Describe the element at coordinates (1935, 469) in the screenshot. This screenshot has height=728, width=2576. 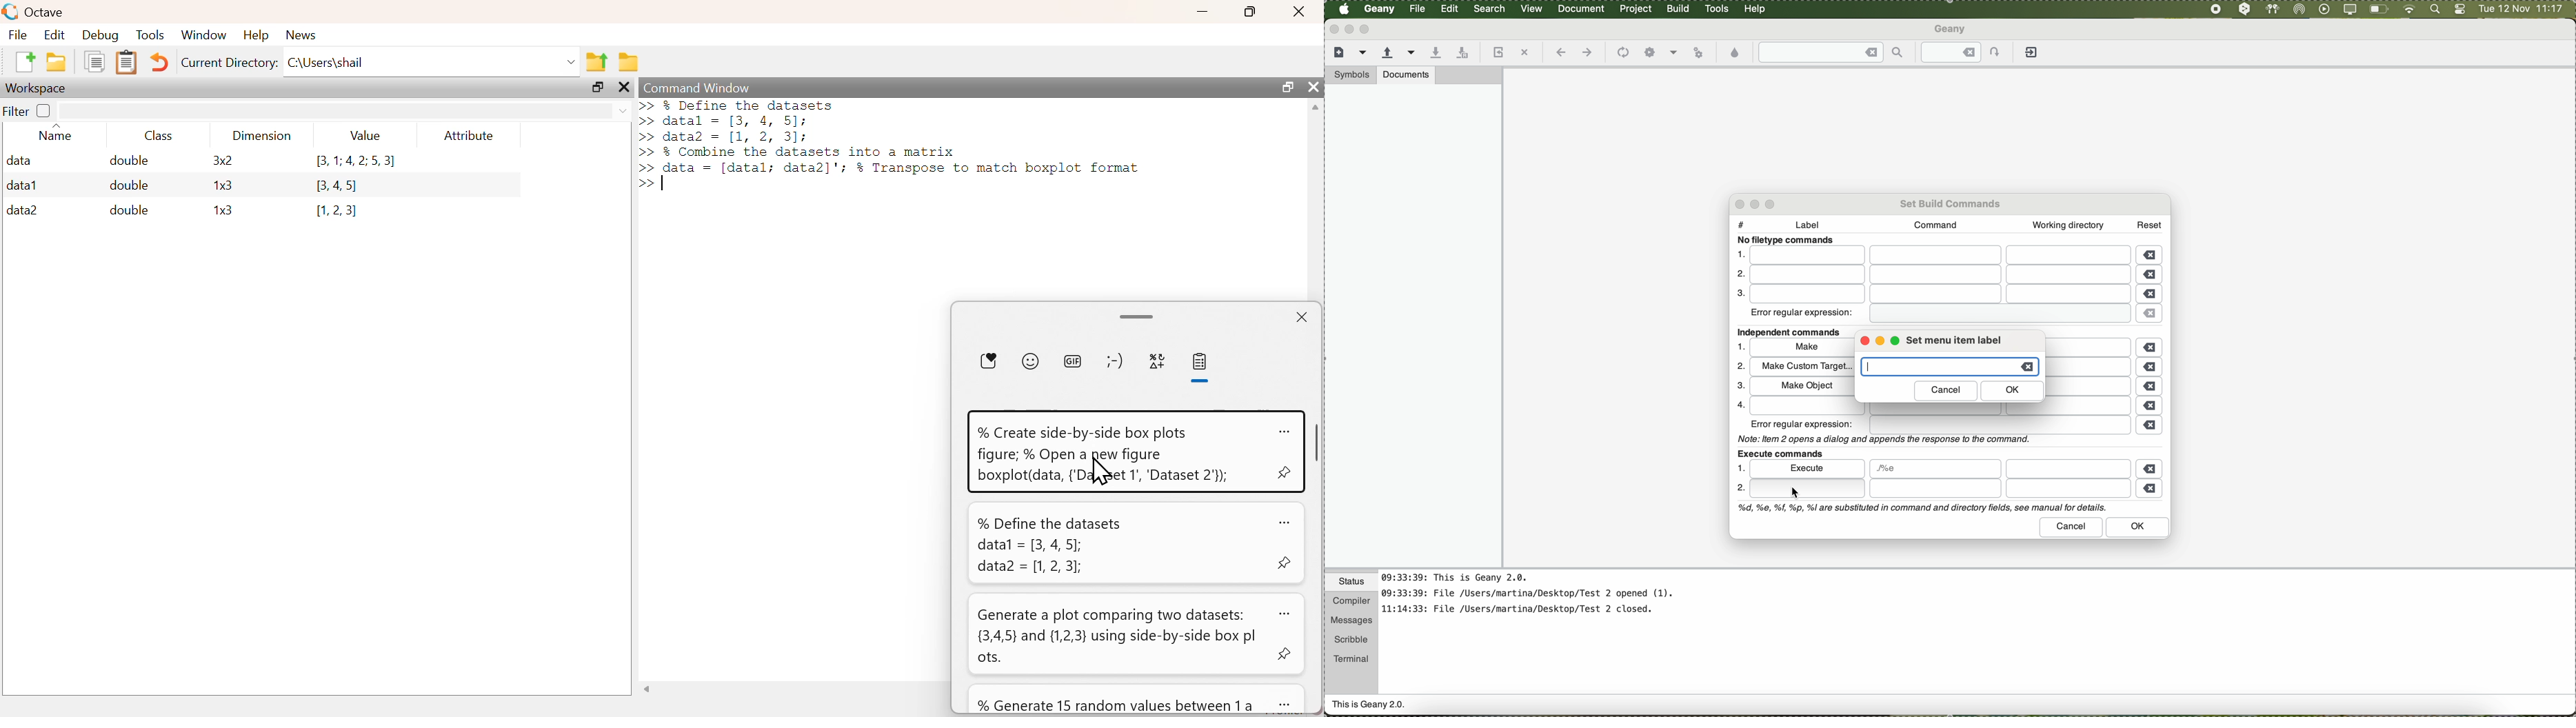
I see `file` at that location.